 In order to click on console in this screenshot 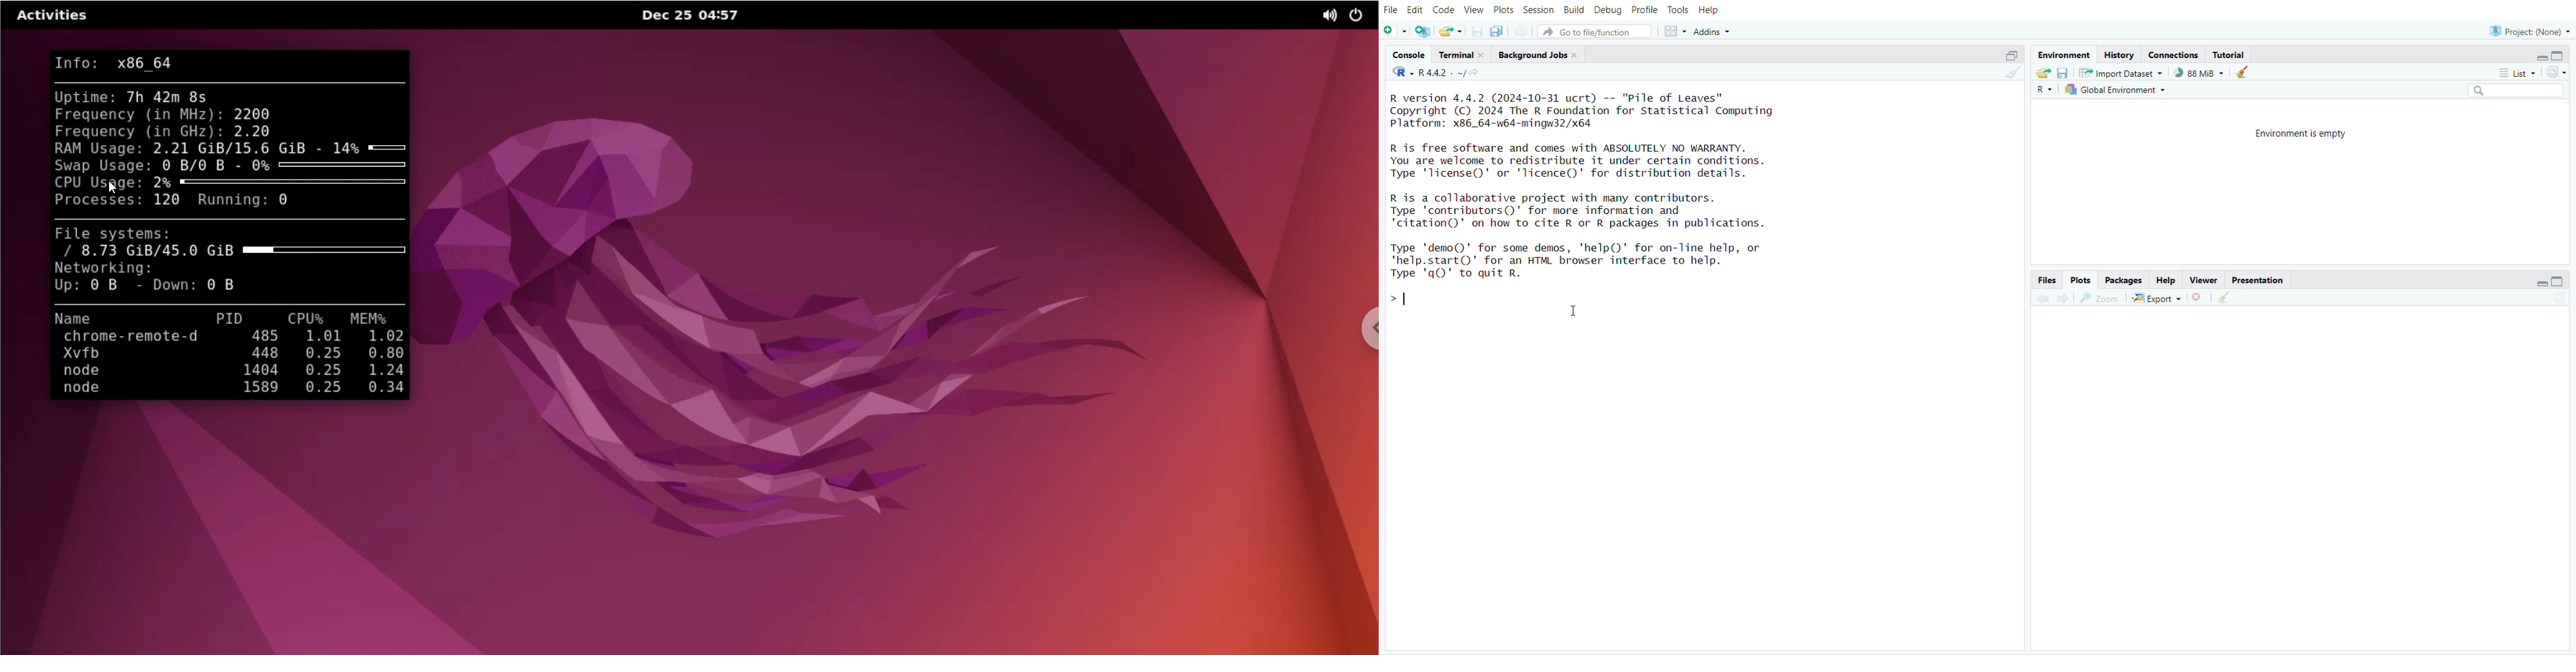, I will do `click(1408, 54)`.